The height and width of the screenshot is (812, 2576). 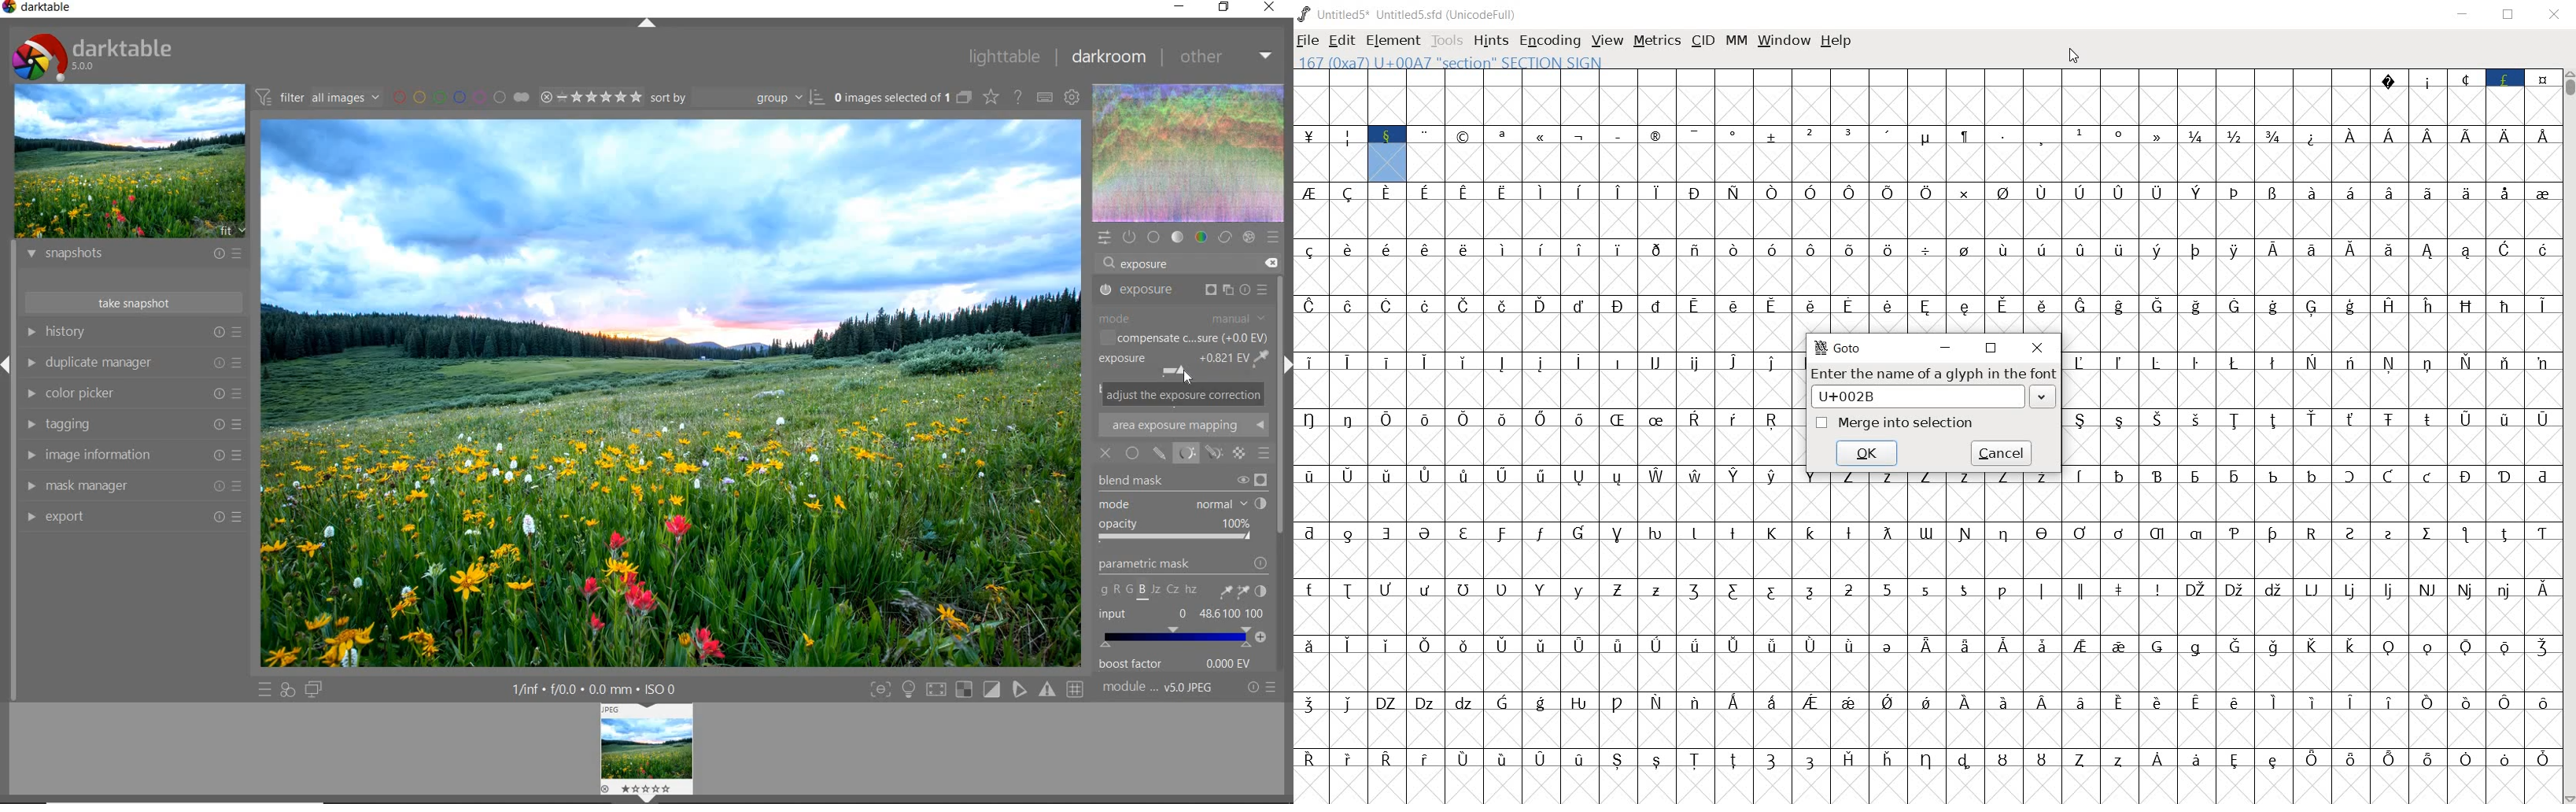 I want to click on take snapshot, so click(x=135, y=303).